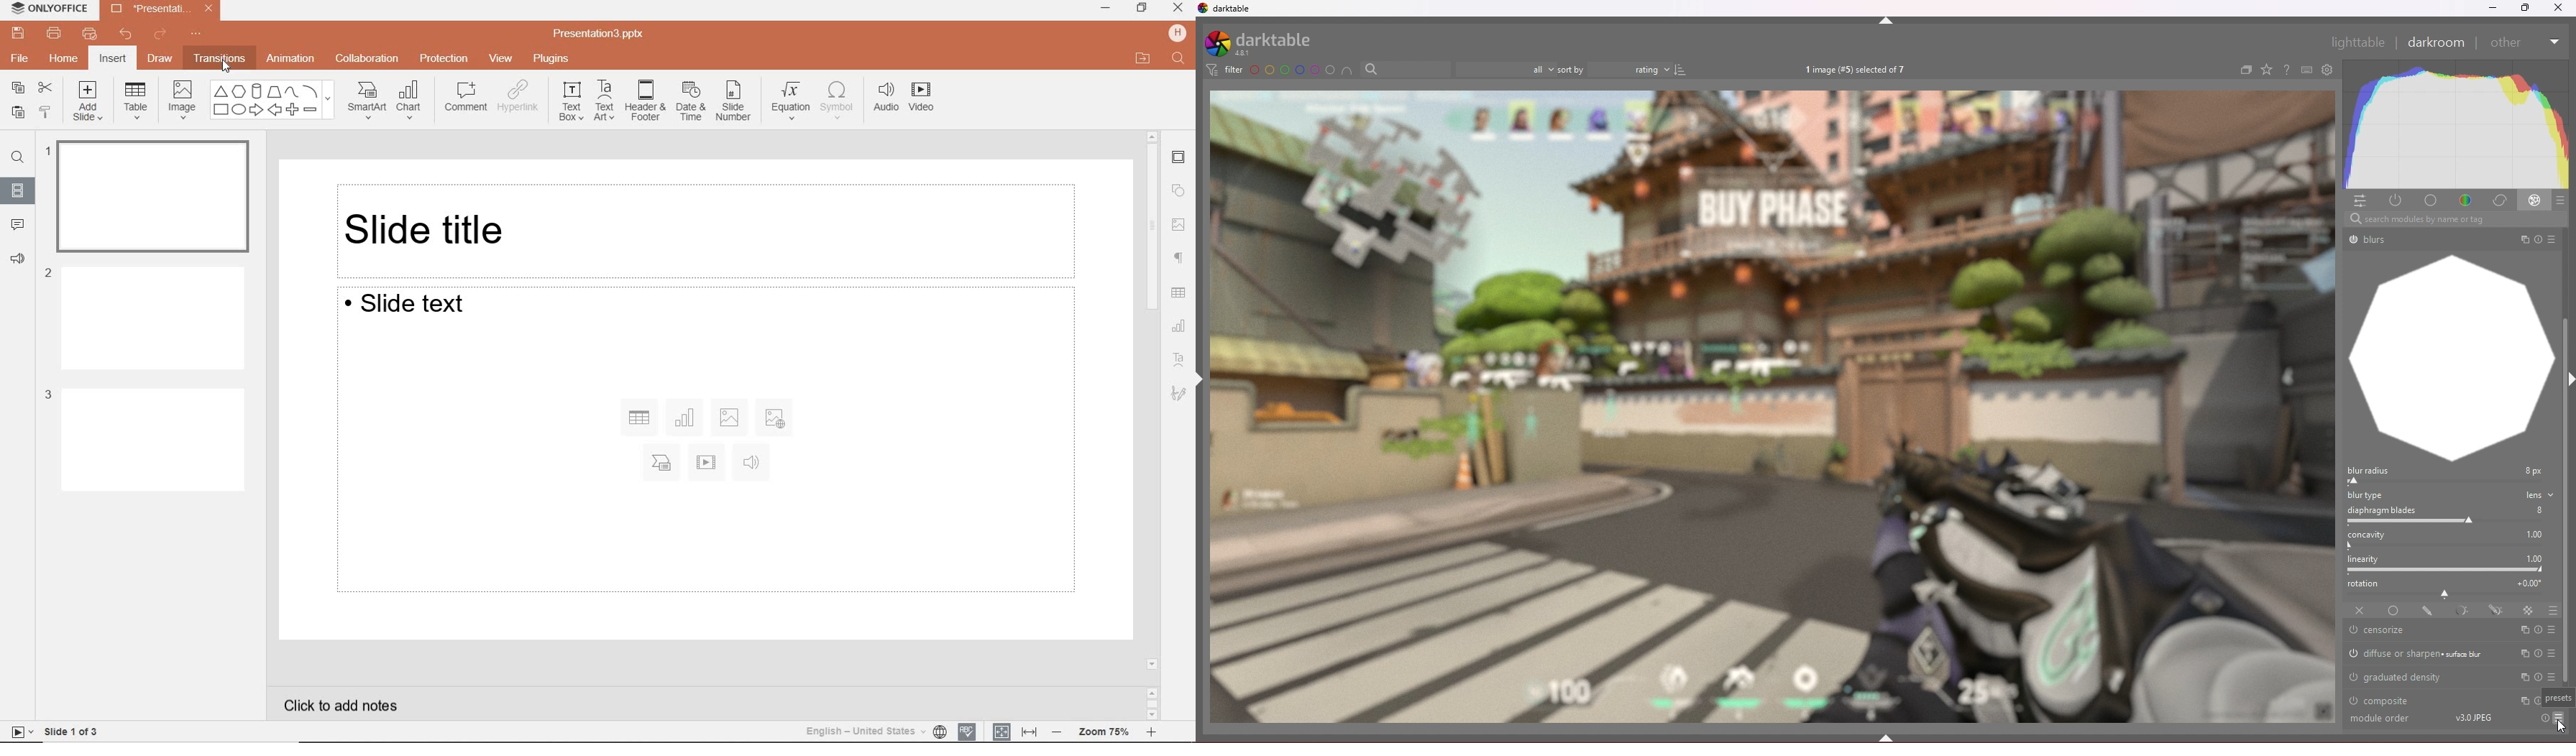  I want to click on concavity, so click(2451, 540).